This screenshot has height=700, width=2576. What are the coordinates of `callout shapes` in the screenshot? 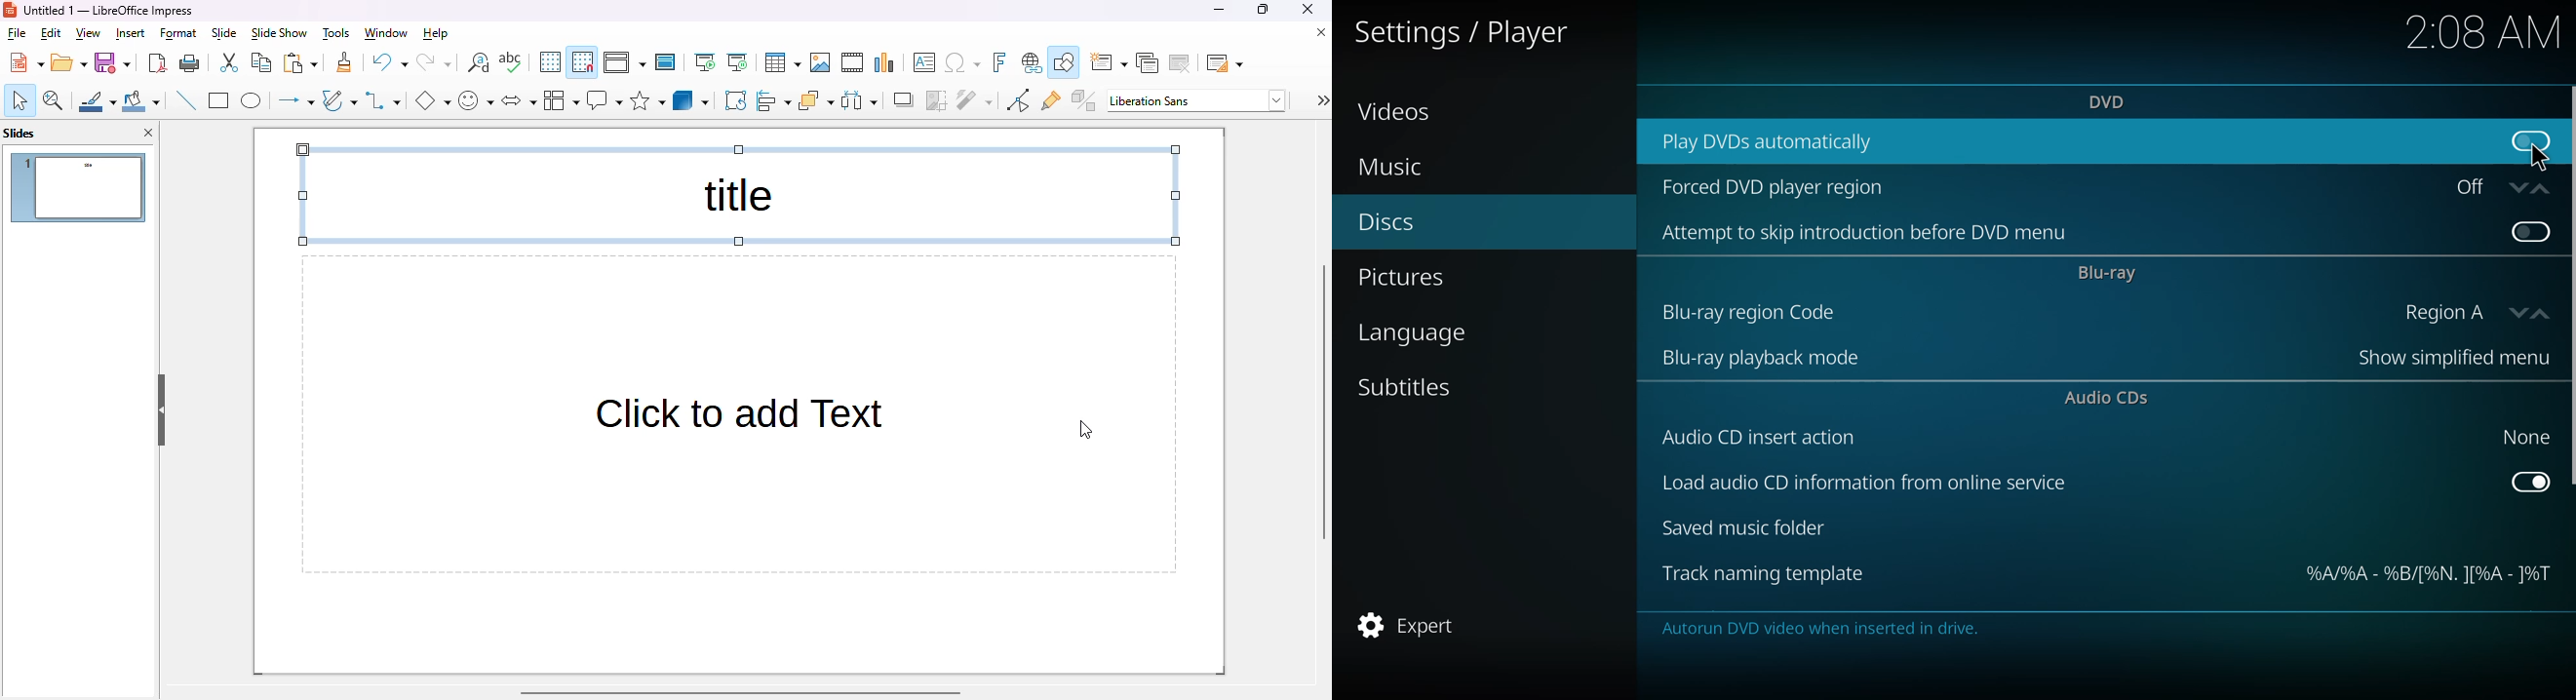 It's located at (605, 100).